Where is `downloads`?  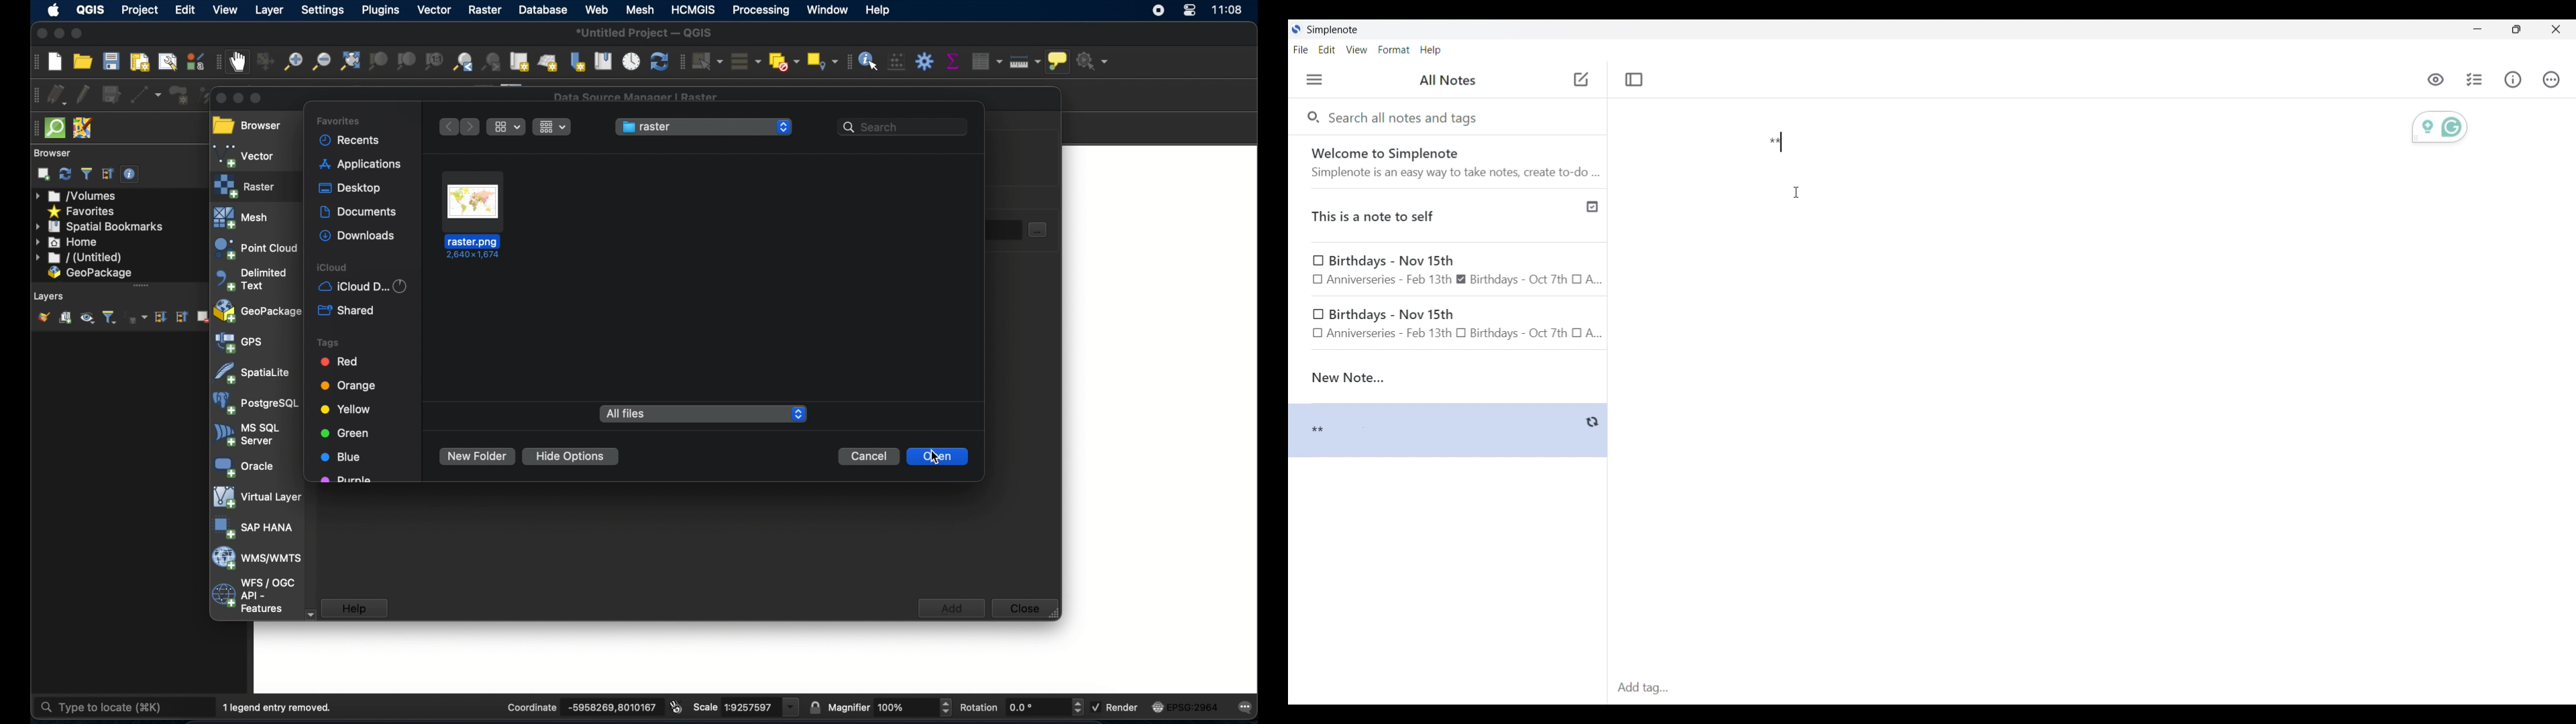 downloads is located at coordinates (356, 237).